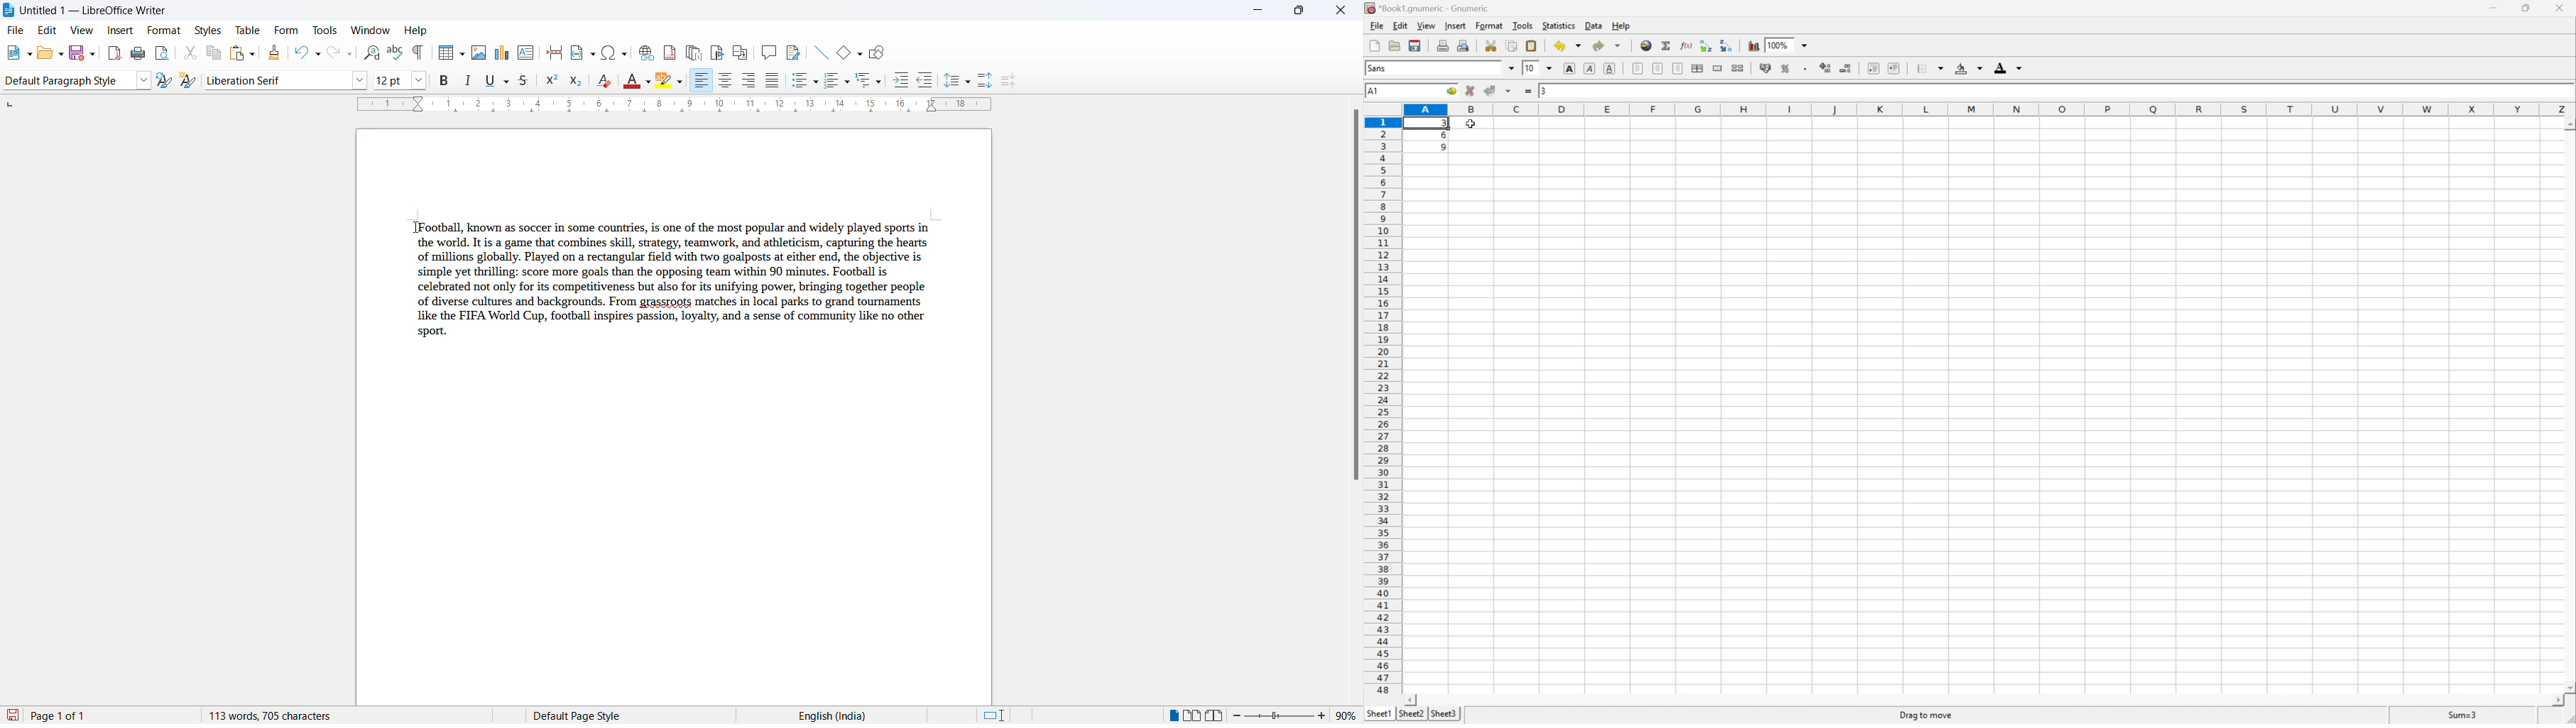 The width and height of the screenshot is (2576, 728). What do you see at coordinates (1717, 68) in the screenshot?
I see `Merge a range of cells` at bounding box center [1717, 68].